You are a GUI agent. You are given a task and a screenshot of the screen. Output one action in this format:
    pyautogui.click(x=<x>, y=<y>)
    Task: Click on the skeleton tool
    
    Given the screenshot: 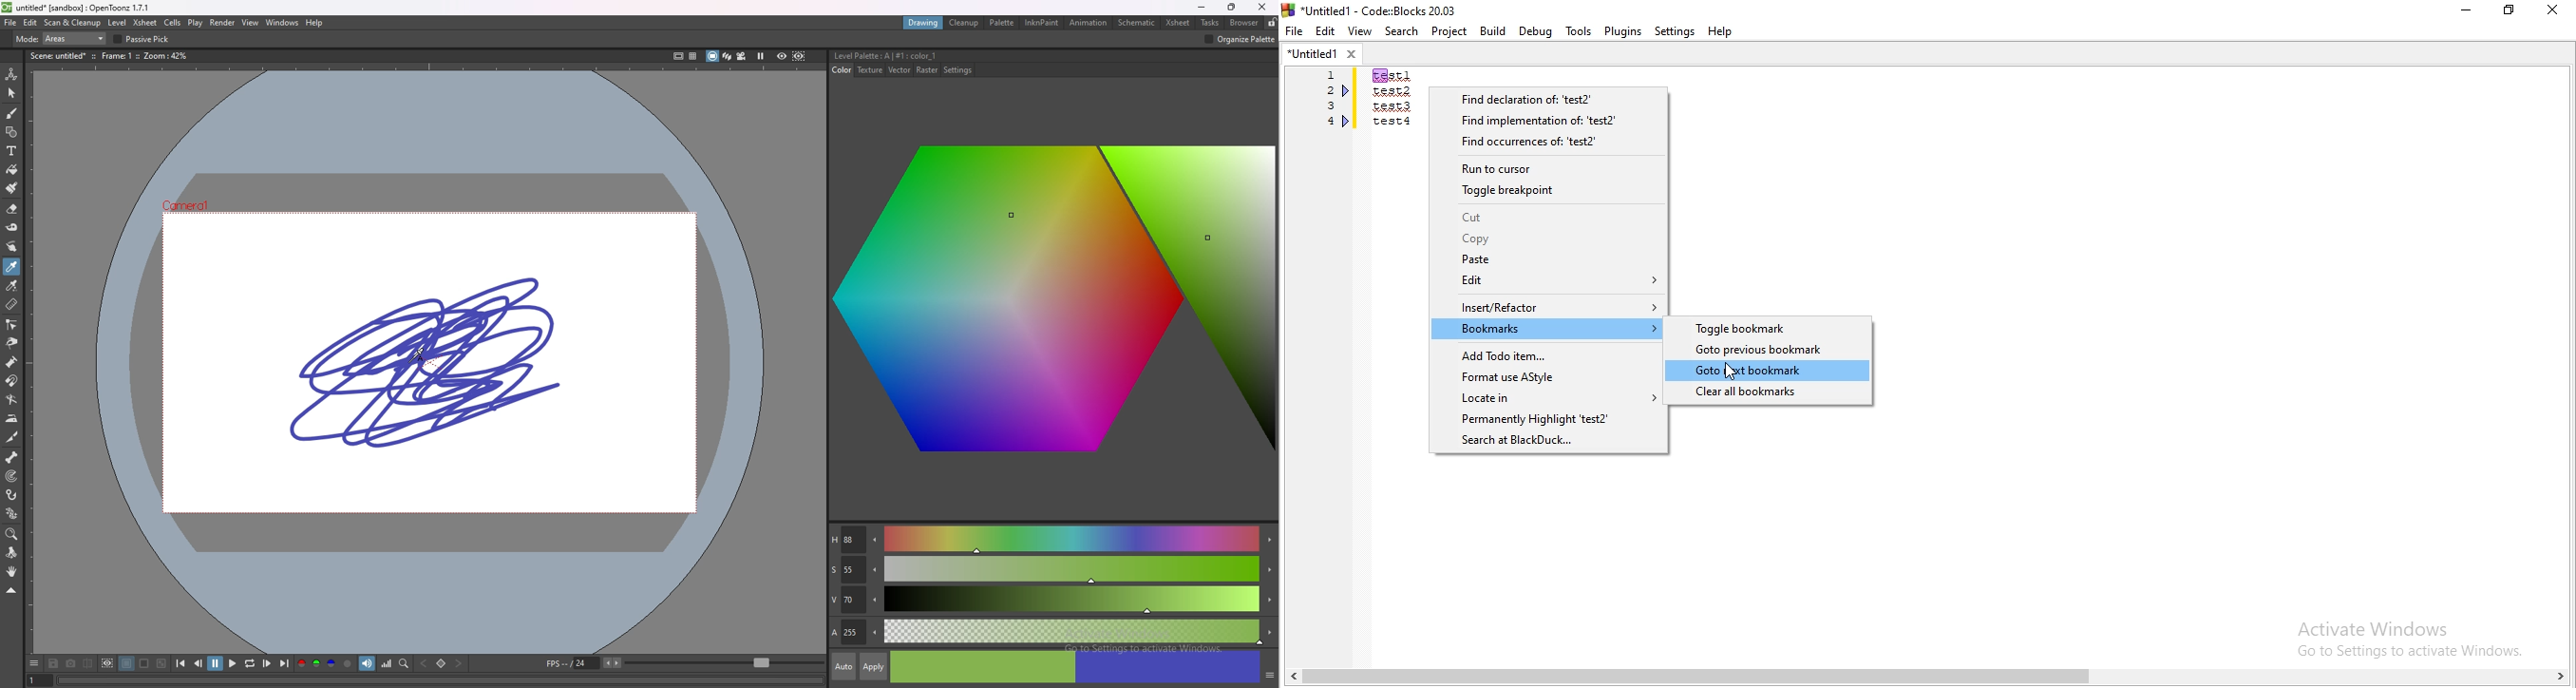 What is the action you would take?
    pyautogui.click(x=12, y=457)
    